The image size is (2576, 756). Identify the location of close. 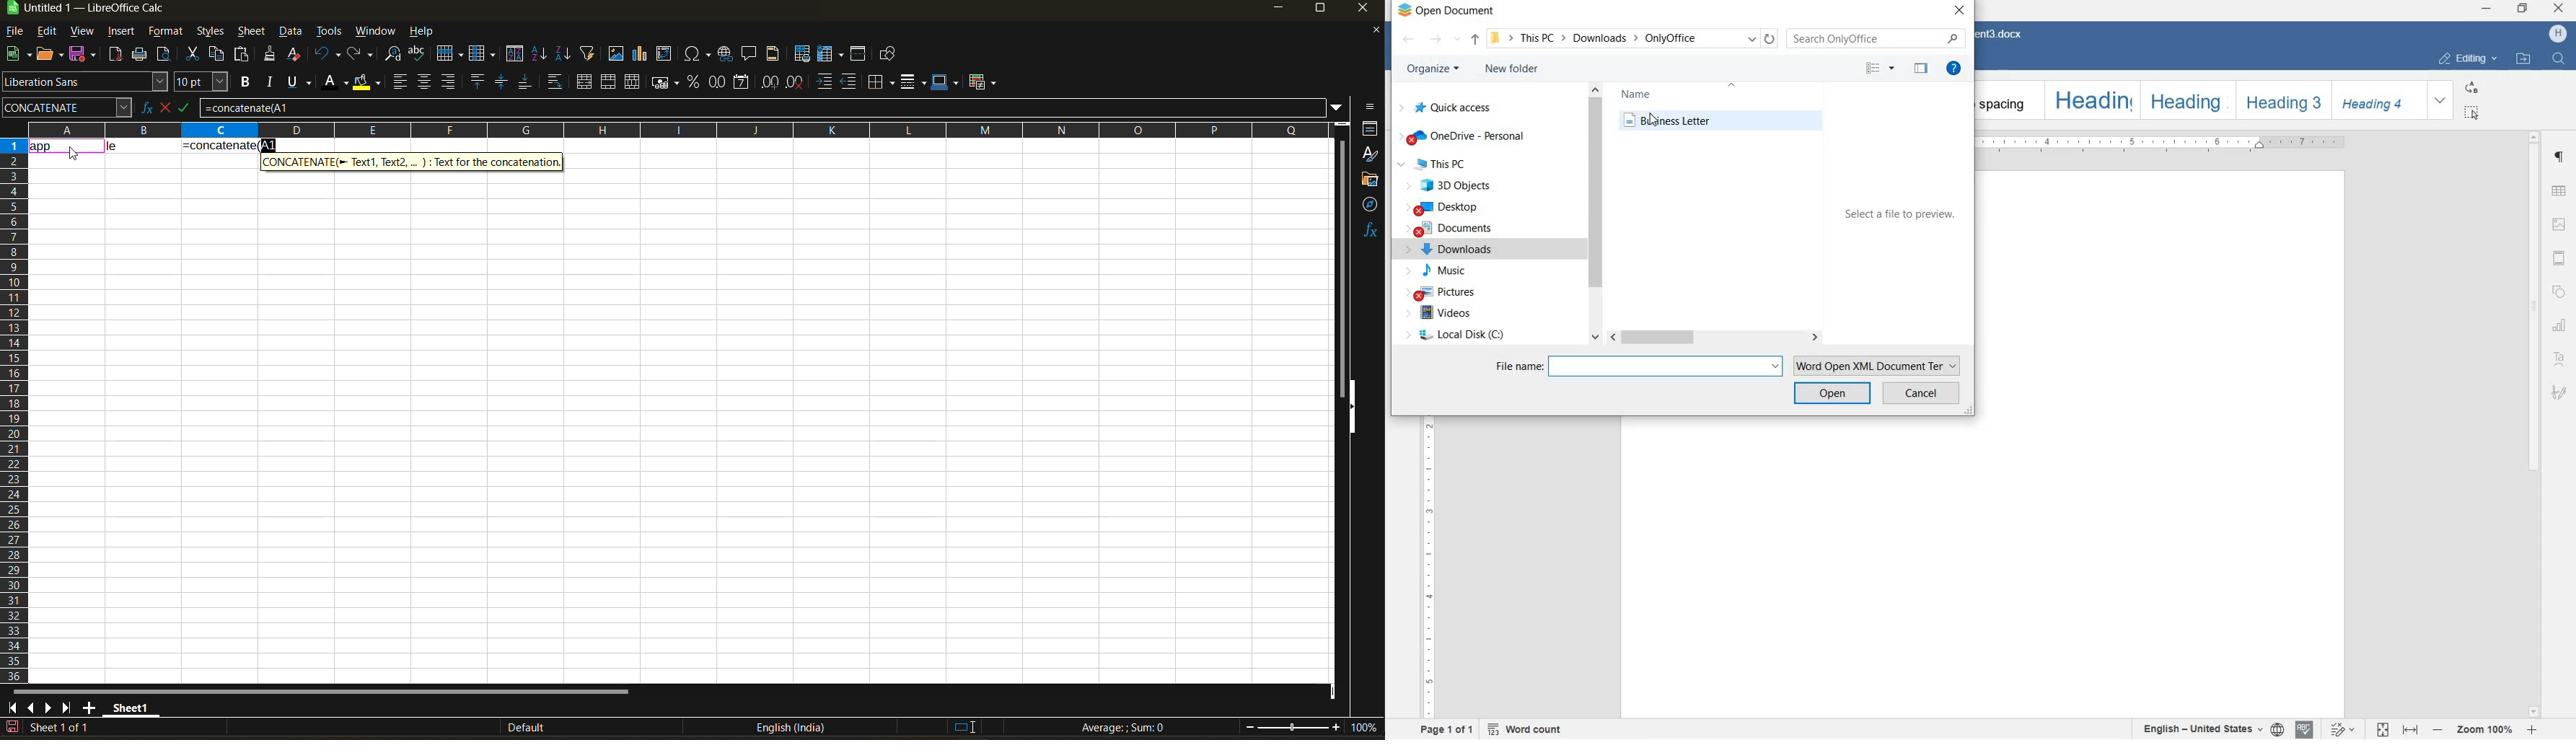
(2558, 8).